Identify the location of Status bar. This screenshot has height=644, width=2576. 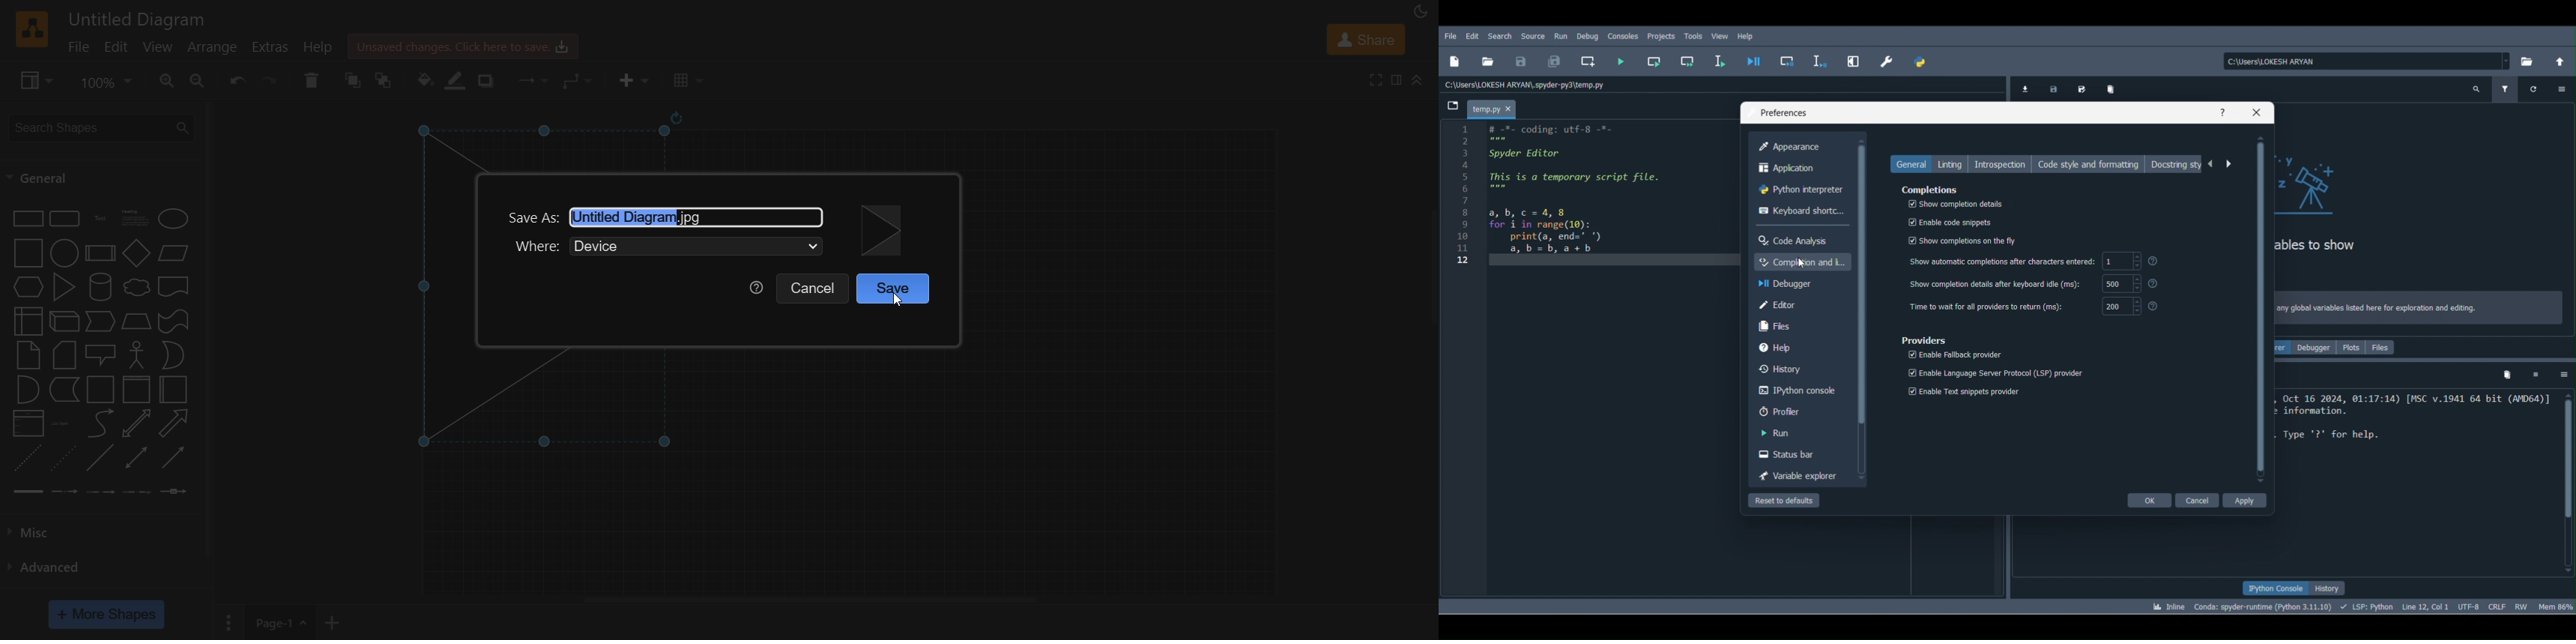
(1788, 455).